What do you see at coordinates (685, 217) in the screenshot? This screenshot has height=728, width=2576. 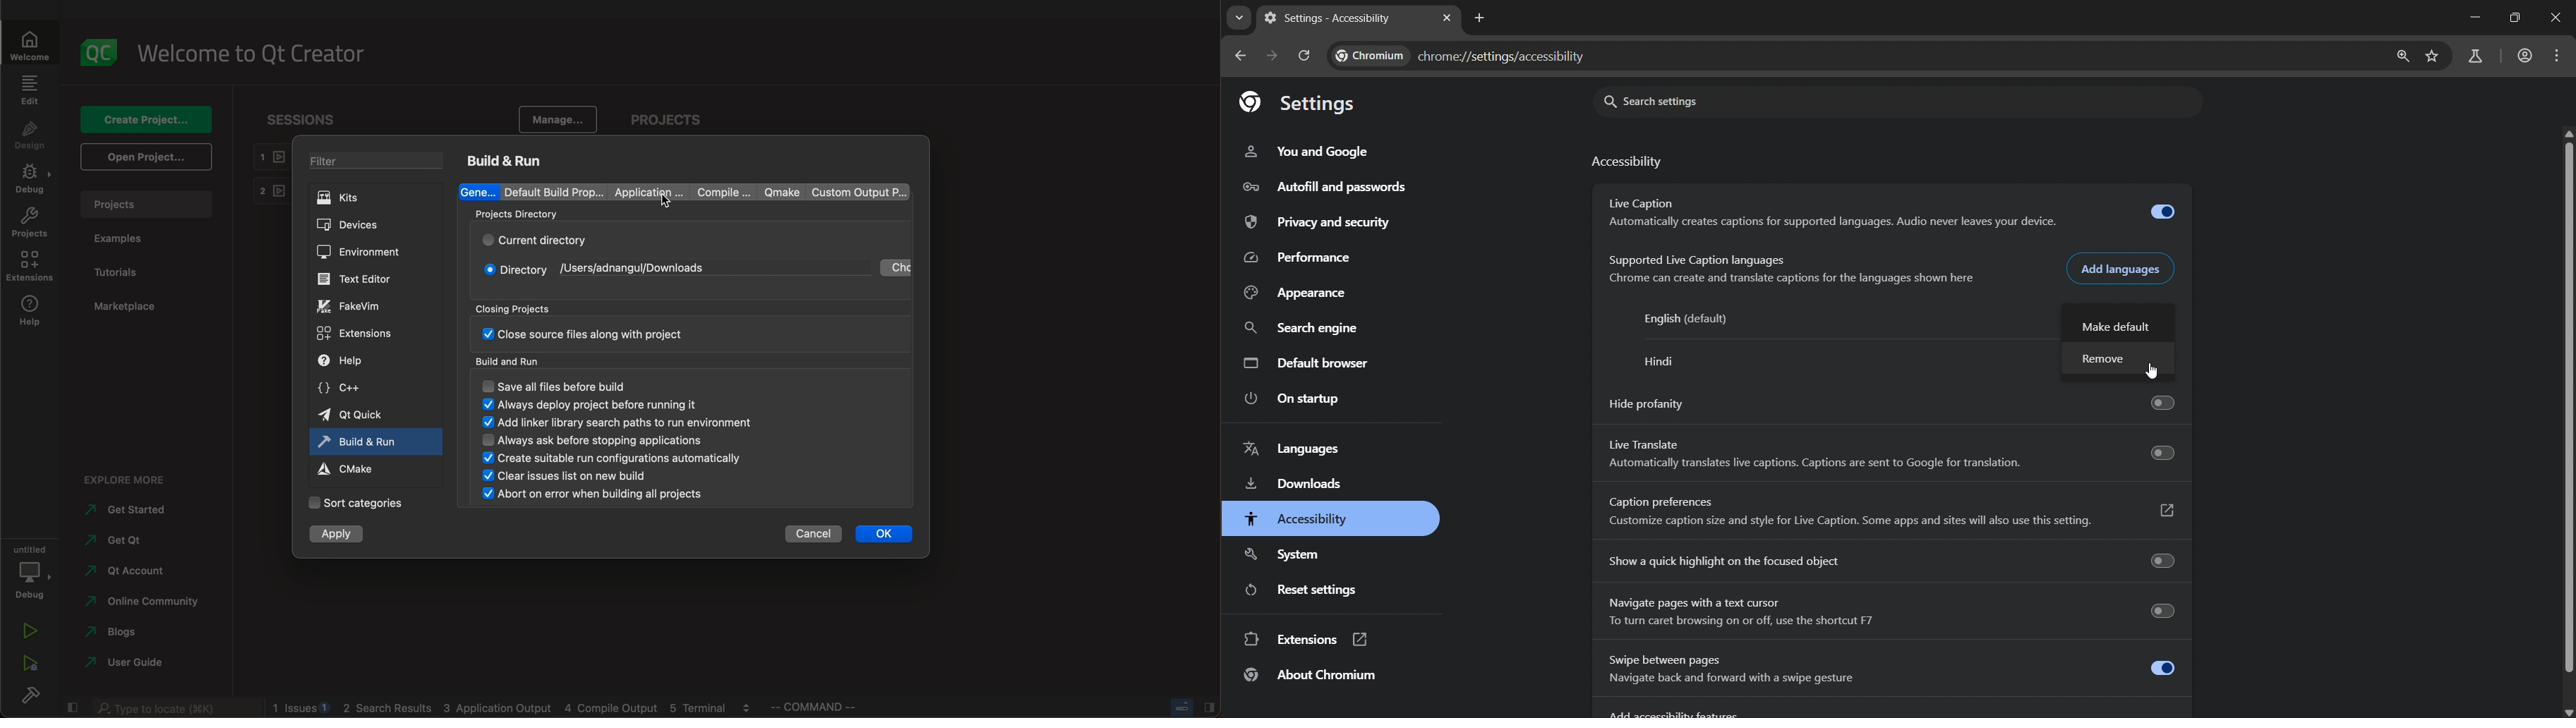 I see `project directory` at bounding box center [685, 217].